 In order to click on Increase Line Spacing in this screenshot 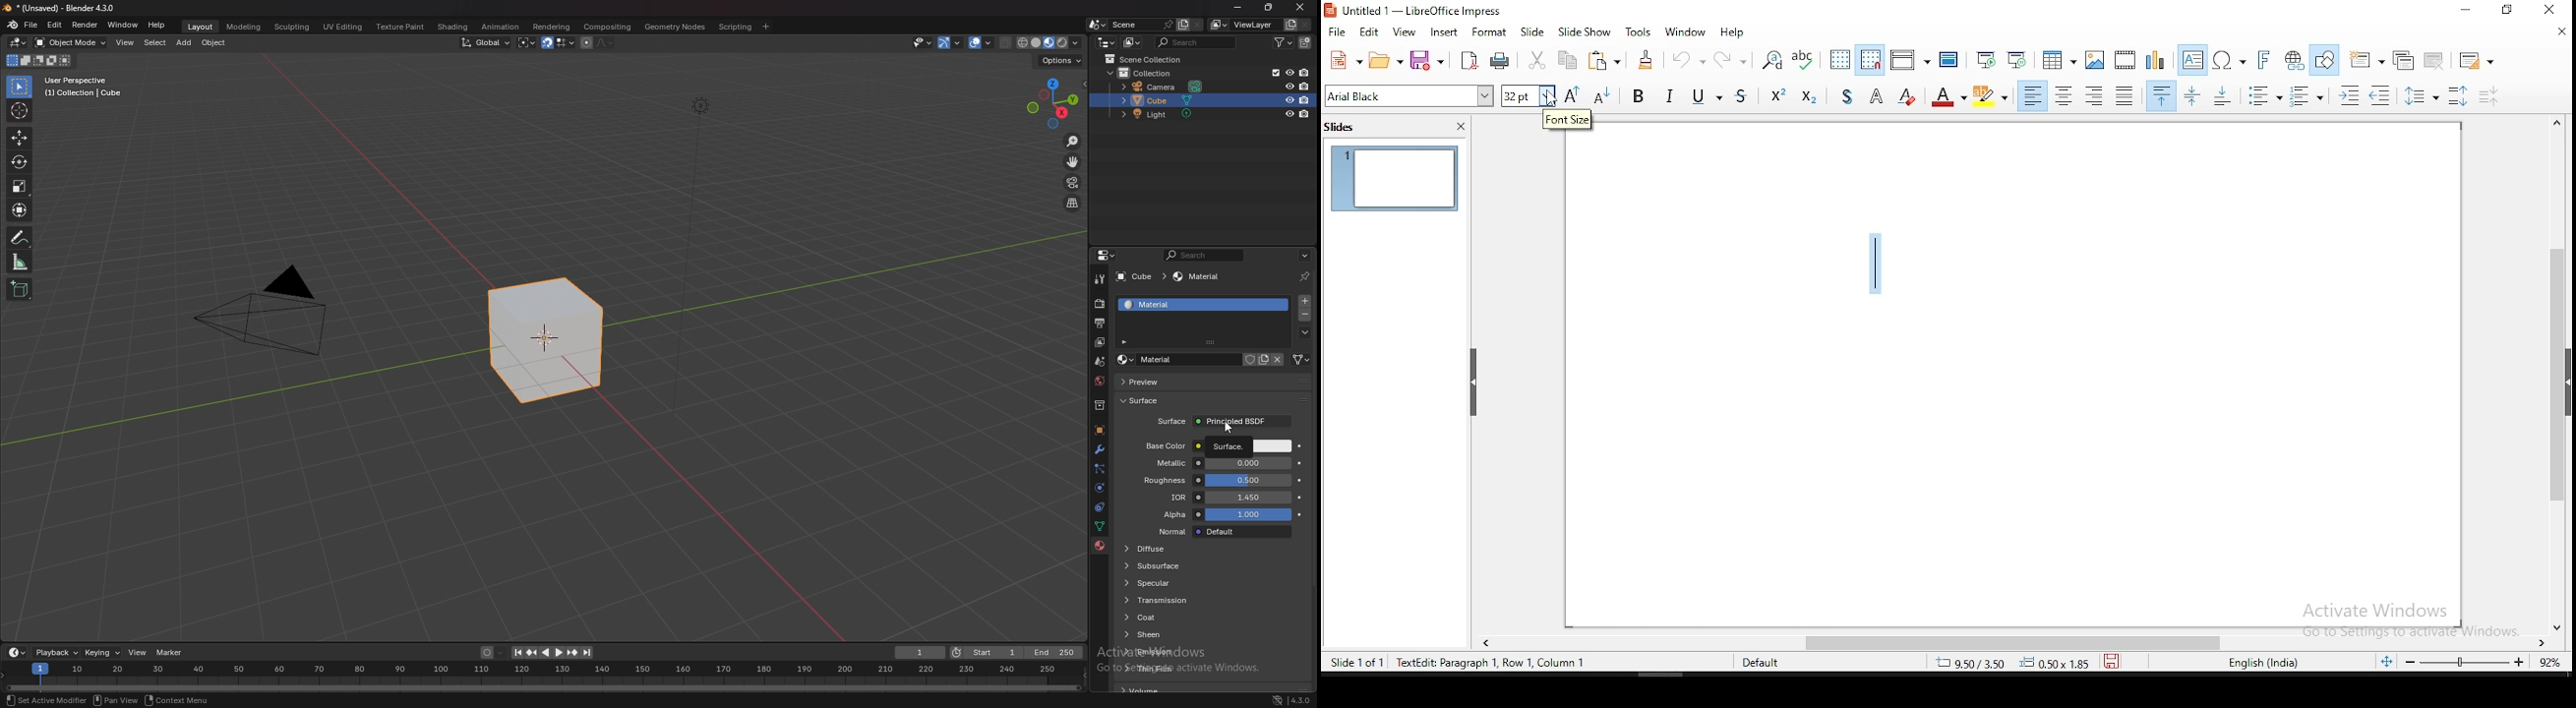, I will do `click(2461, 95)`.